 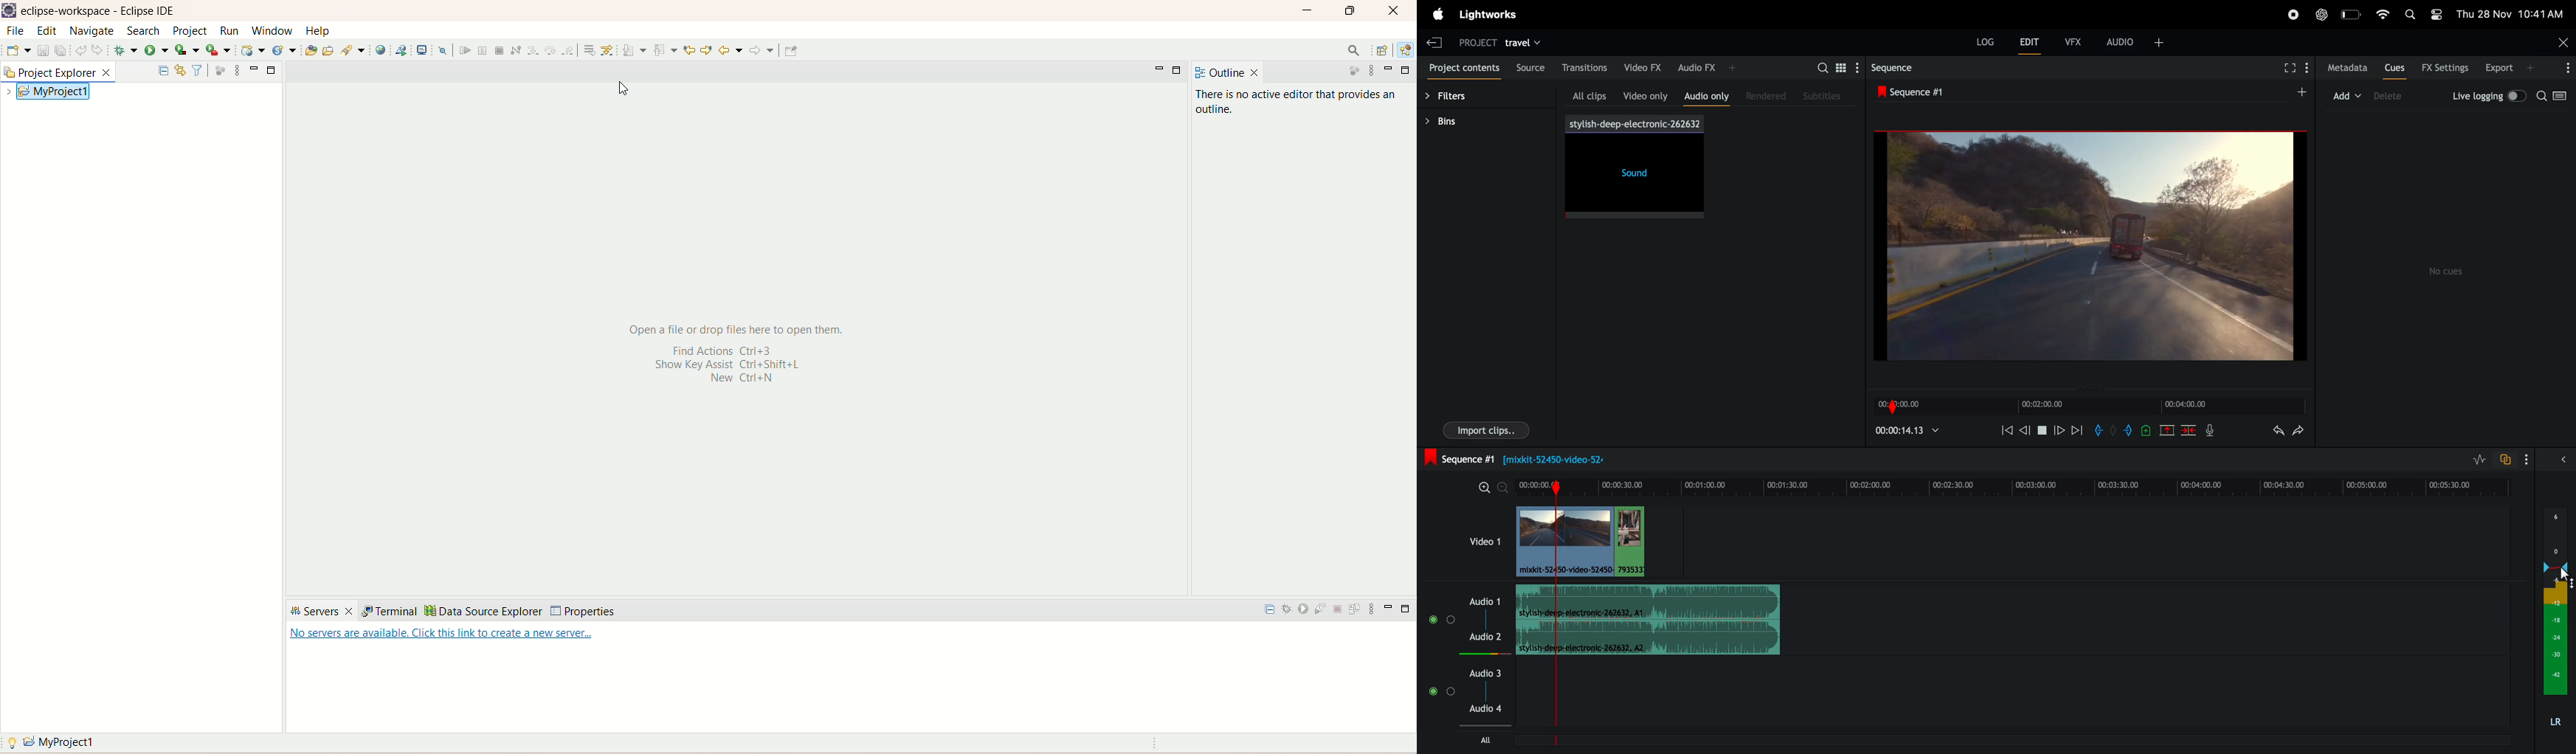 What do you see at coordinates (1323, 612) in the screenshot?
I see `start the server in profiling mode` at bounding box center [1323, 612].